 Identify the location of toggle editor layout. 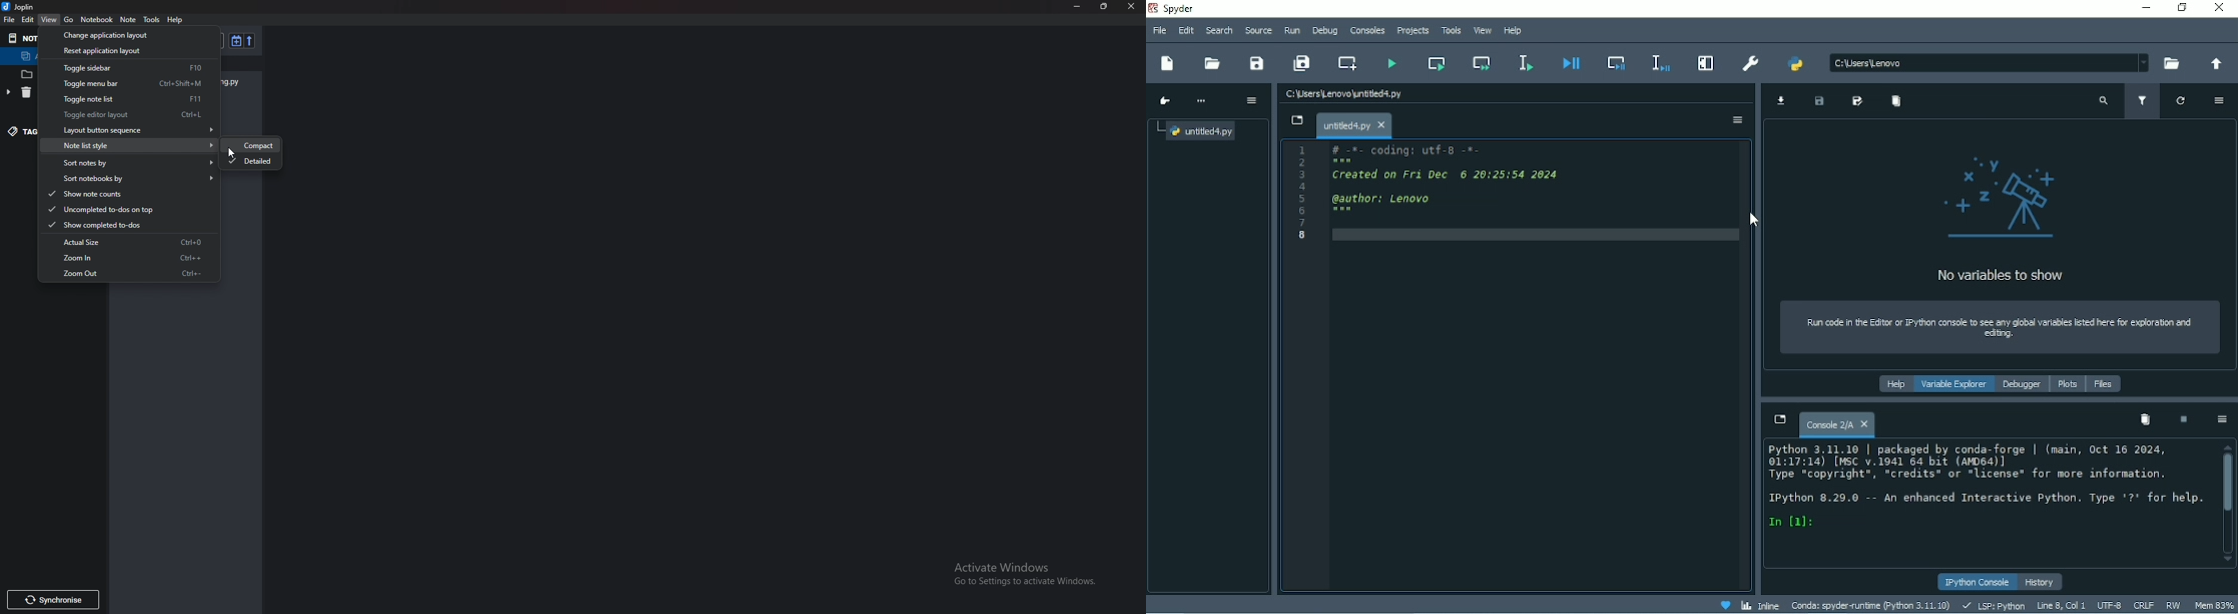
(131, 115).